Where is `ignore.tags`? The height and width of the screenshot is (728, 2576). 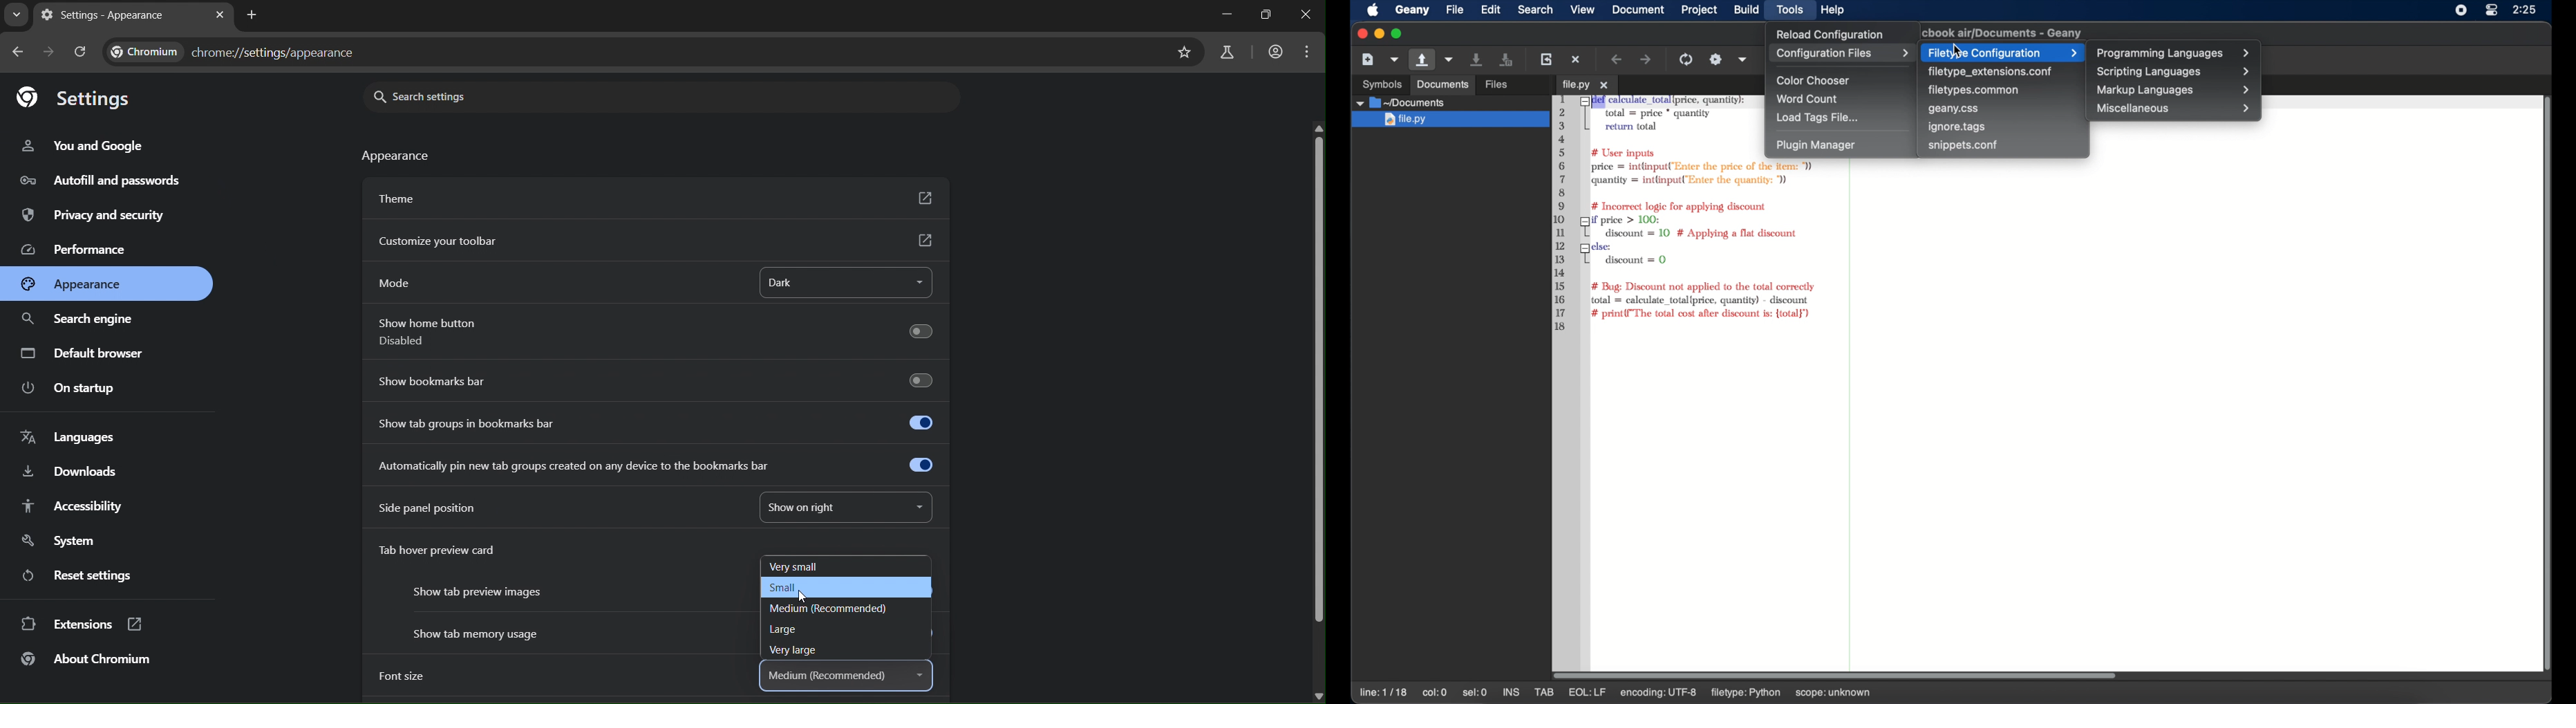 ignore.tags is located at coordinates (1958, 127).